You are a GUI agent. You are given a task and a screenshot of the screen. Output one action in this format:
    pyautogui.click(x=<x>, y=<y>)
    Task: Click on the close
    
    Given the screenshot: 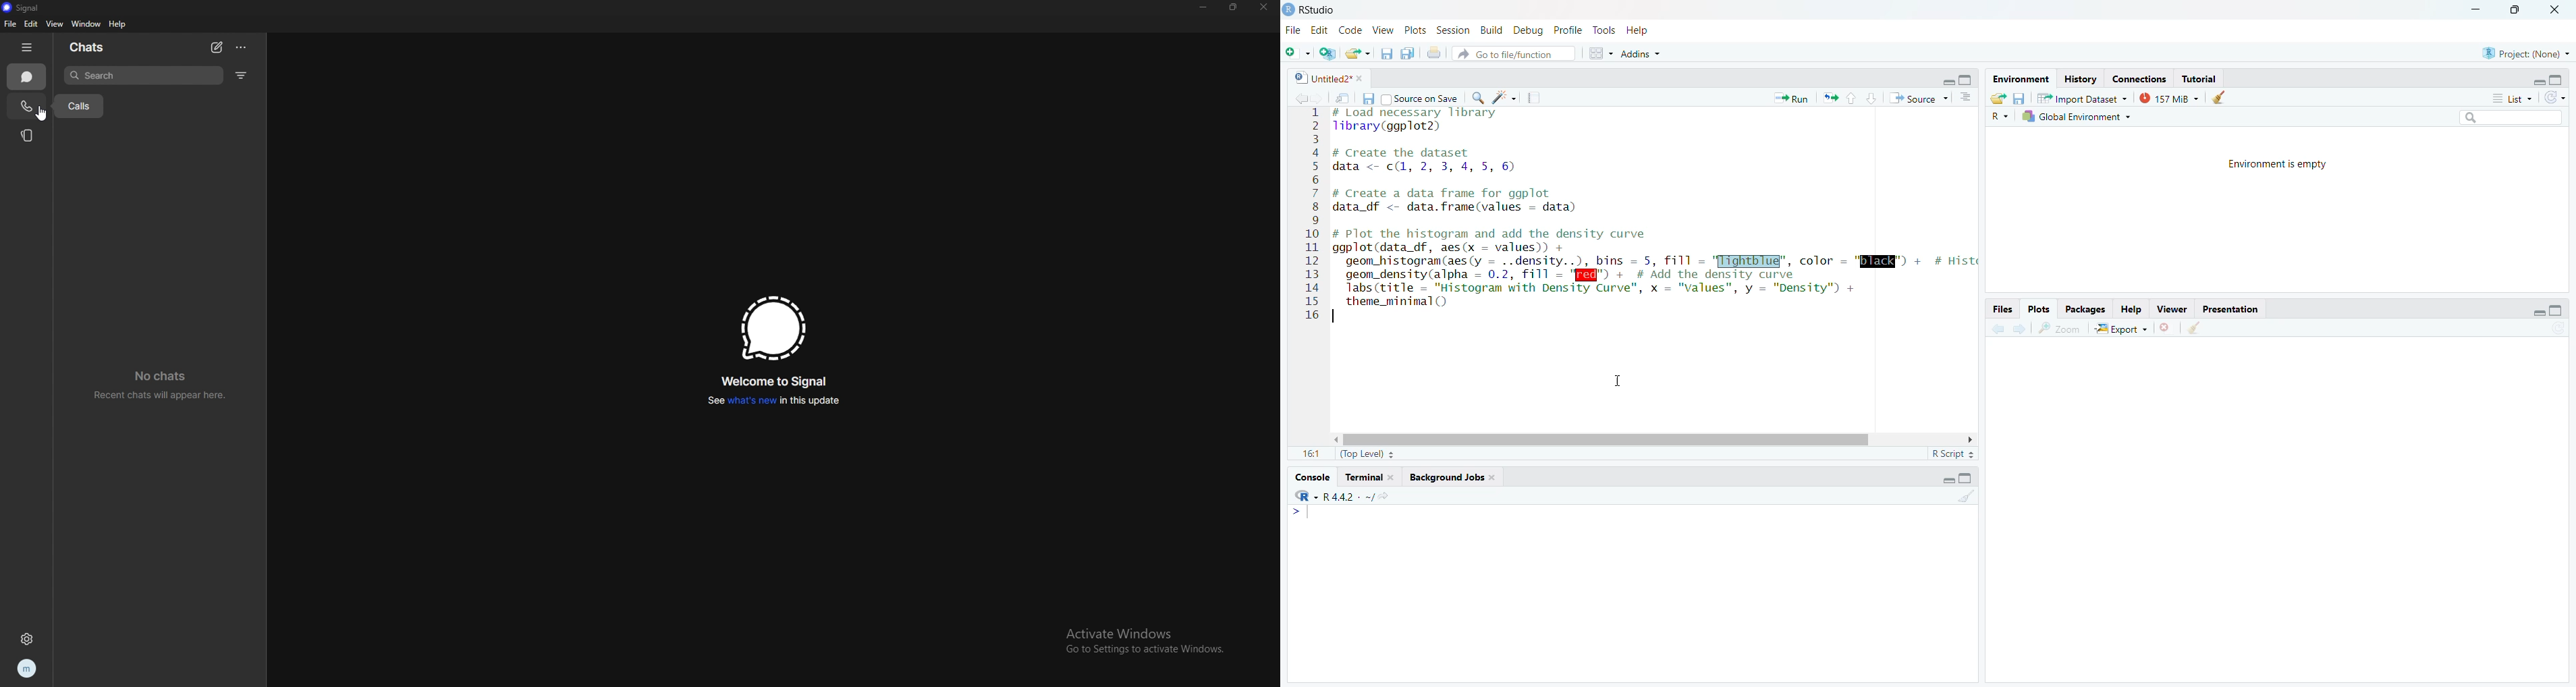 What is the action you would take?
    pyautogui.click(x=1391, y=476)
    